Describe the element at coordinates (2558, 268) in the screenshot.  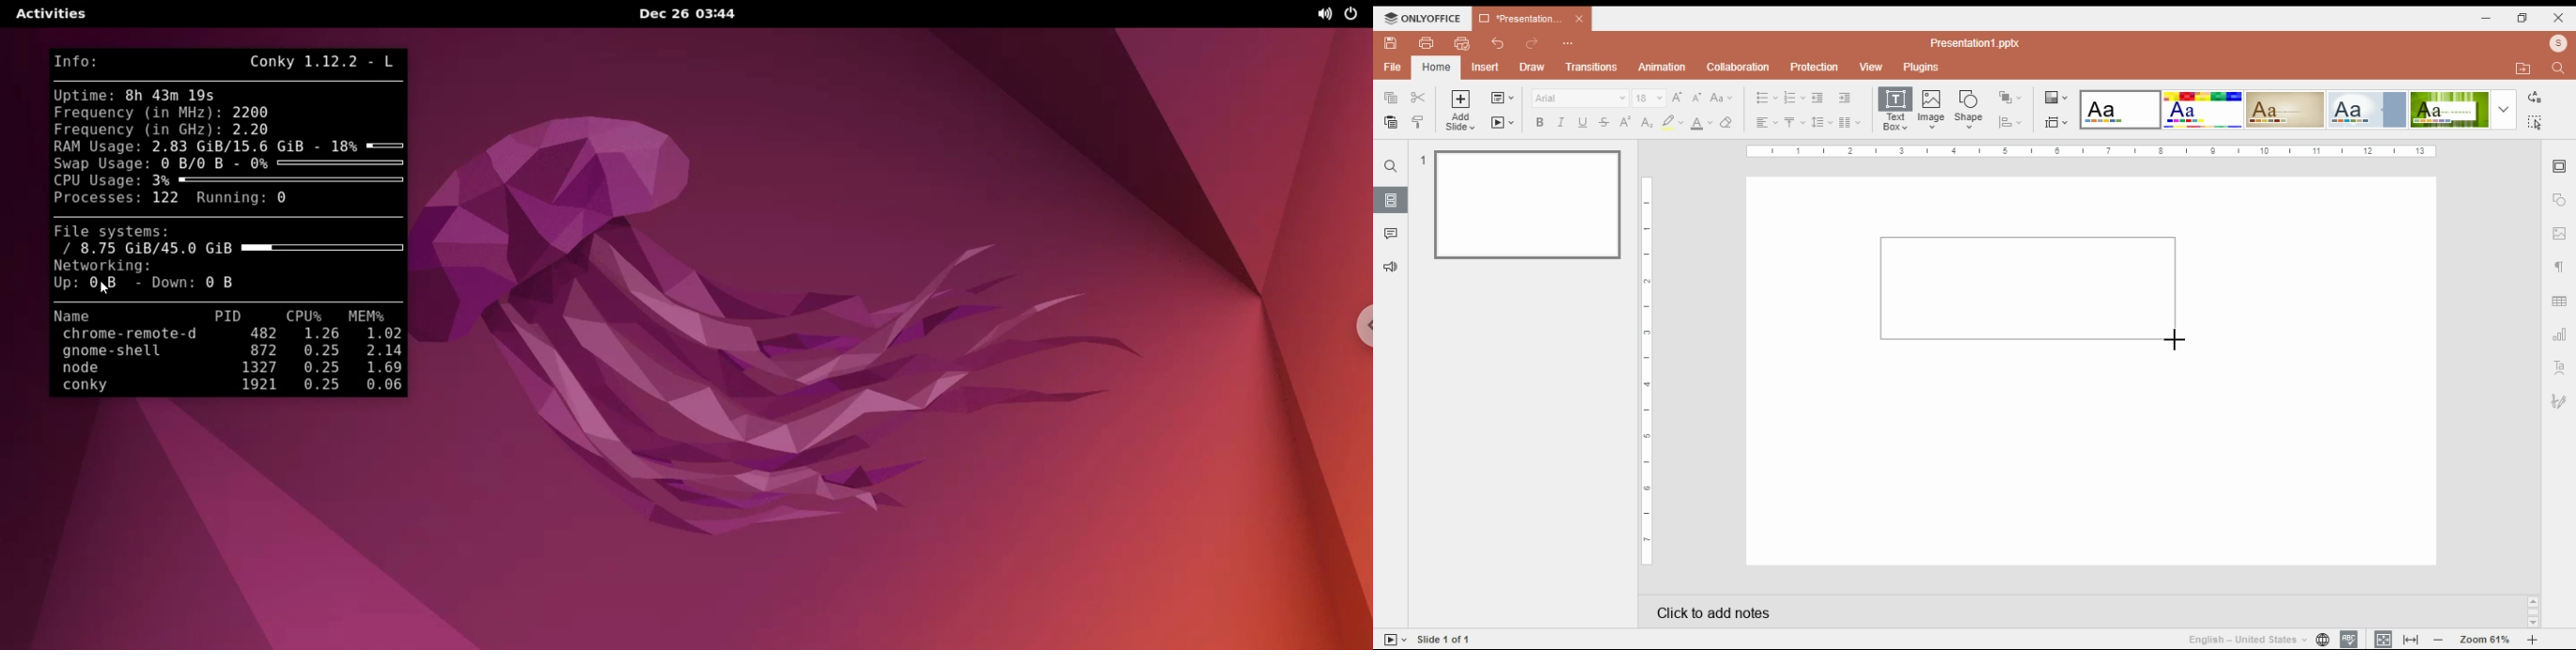
I see `paragraph settings` at that location.